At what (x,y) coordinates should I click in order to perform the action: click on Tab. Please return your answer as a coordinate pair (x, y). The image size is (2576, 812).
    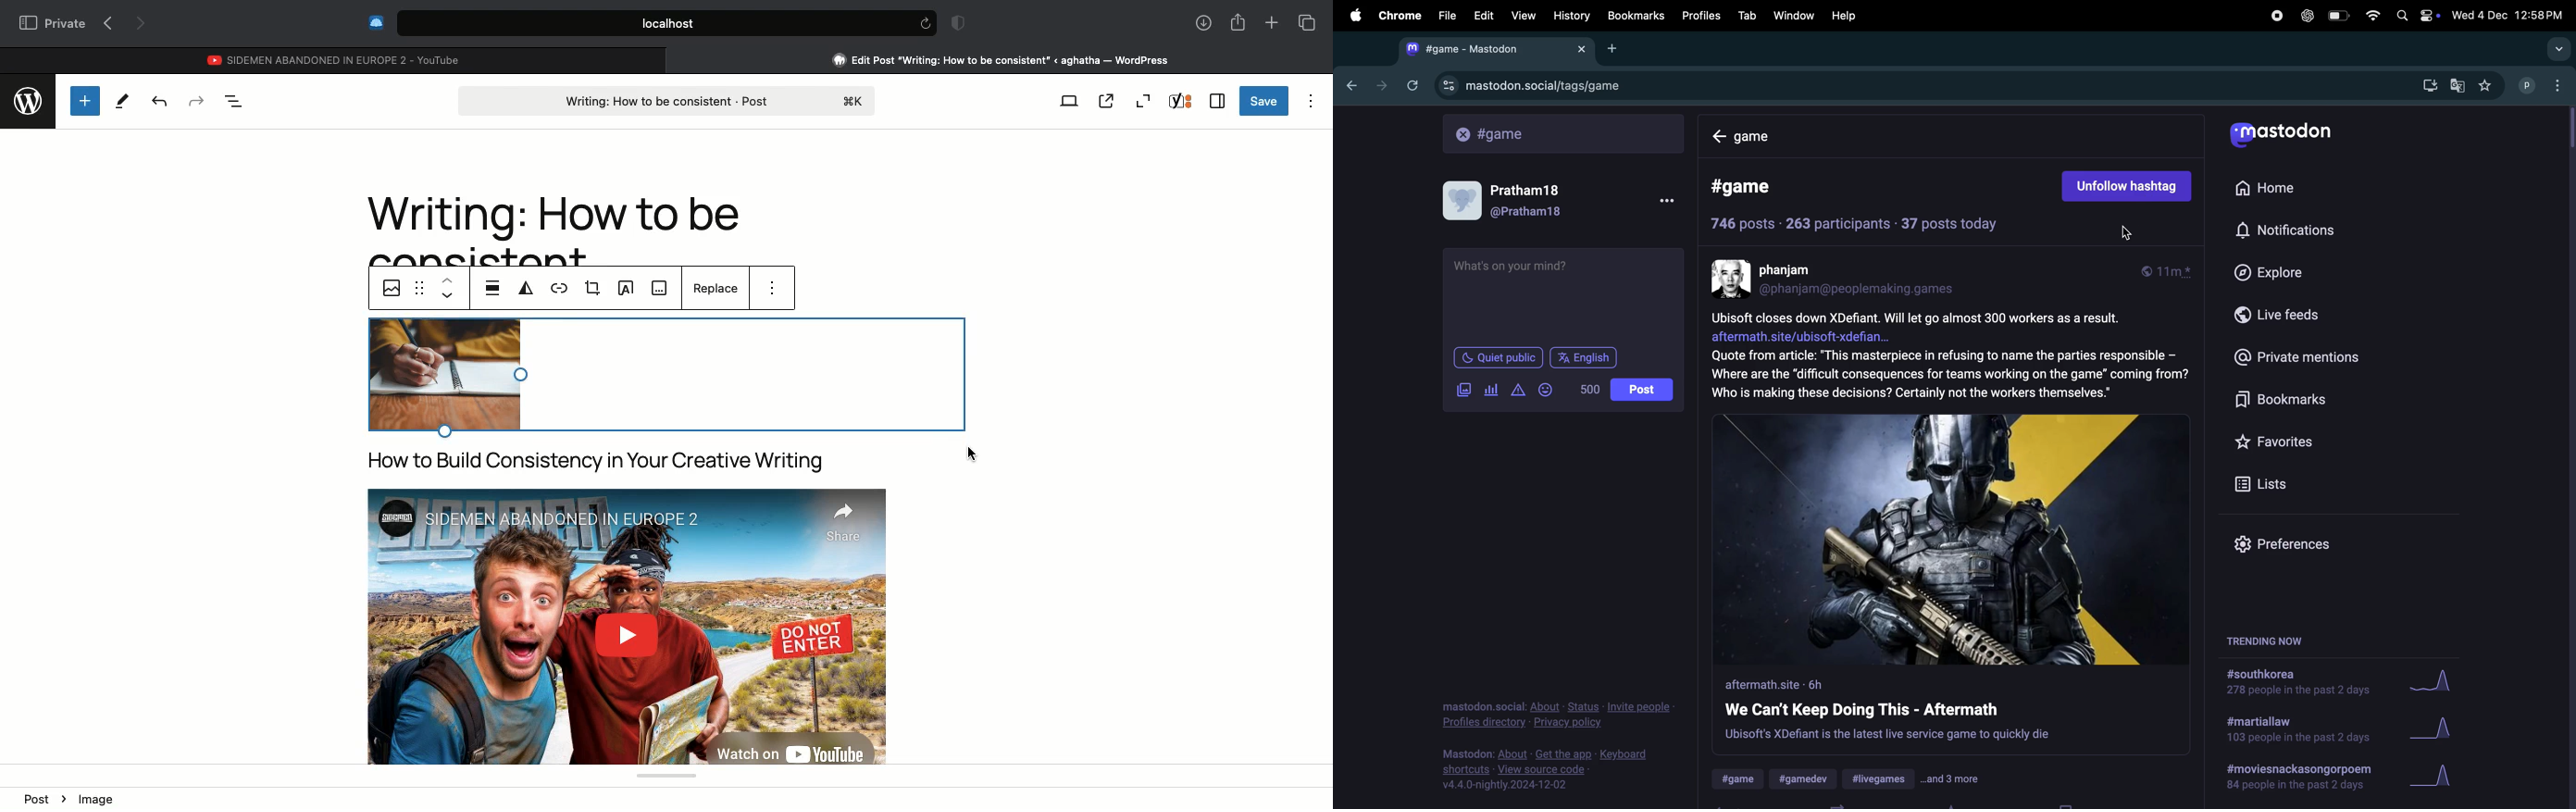
    Looking at the image, I should click on (1748, 14).